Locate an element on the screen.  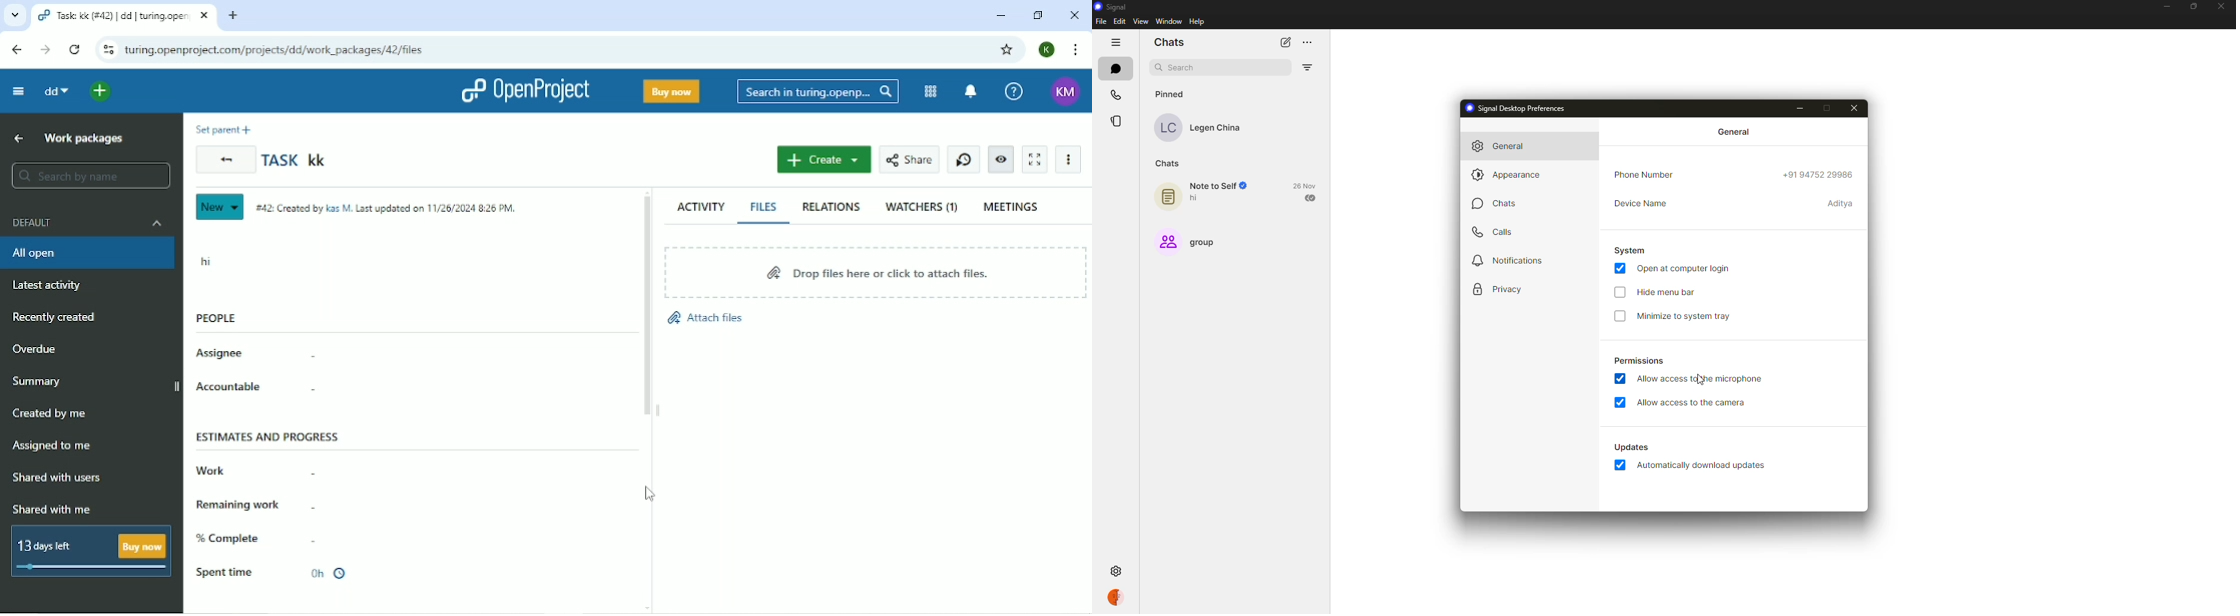
settings is located at coordinates (1117, 570).